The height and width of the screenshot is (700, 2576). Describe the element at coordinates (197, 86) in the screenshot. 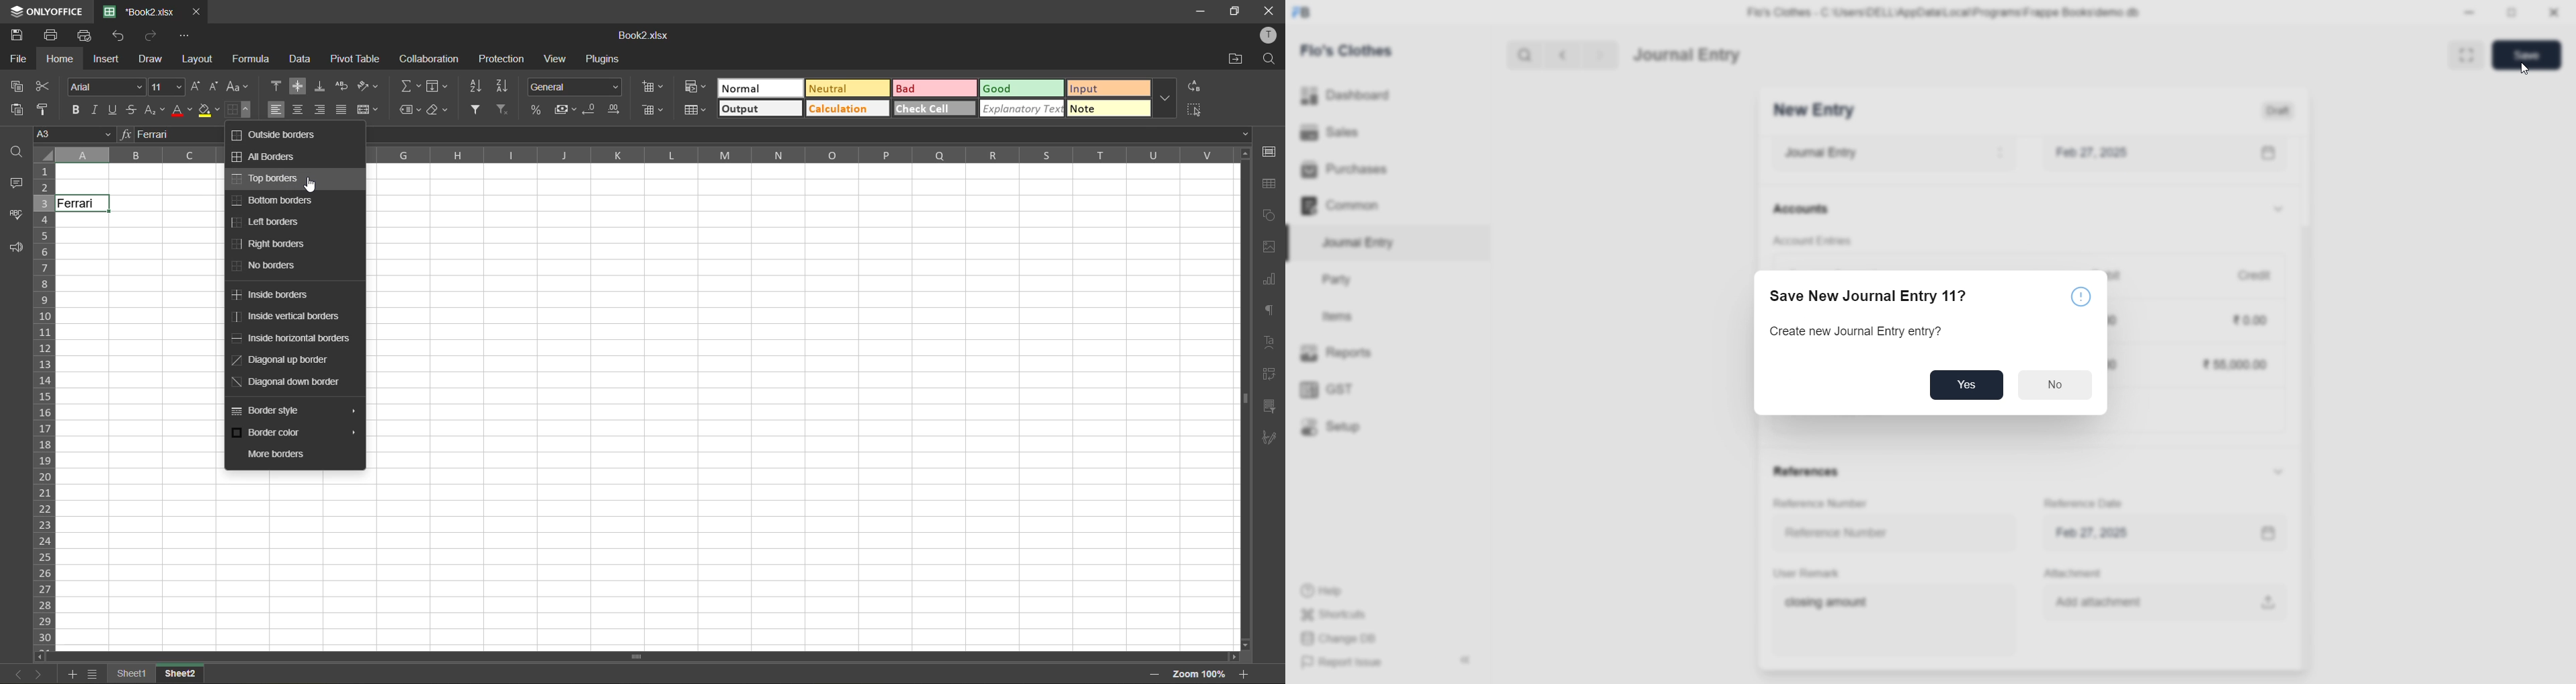

I see `increment size` at that location.